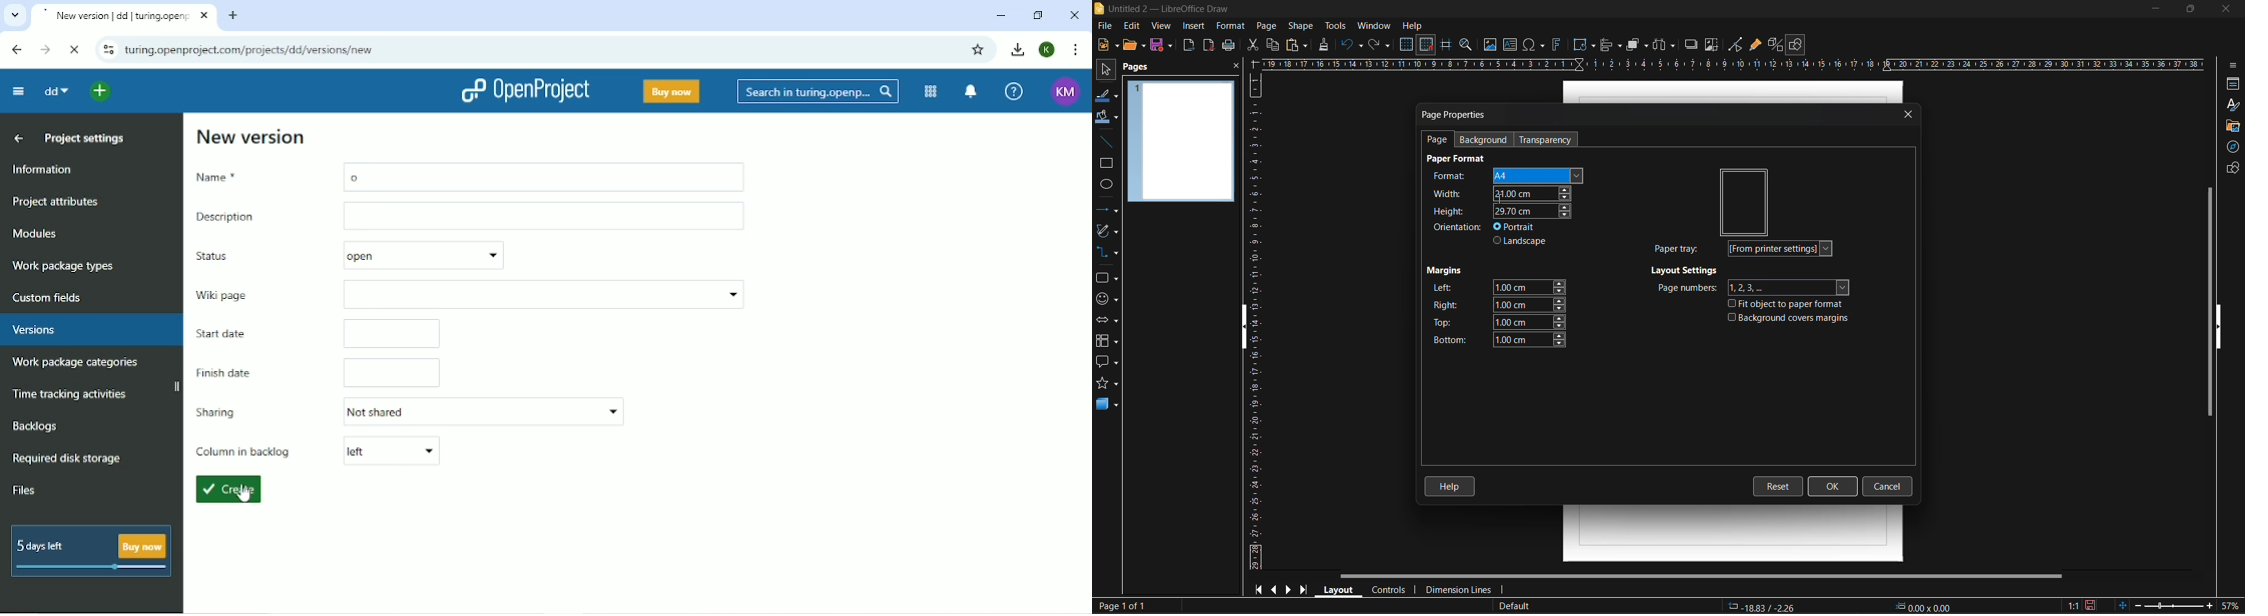 The image size is (2268, 616). What do you see at coordinates (1250, 45) in the screenshot?
I see `cut` at bounding box center [1250, 45].